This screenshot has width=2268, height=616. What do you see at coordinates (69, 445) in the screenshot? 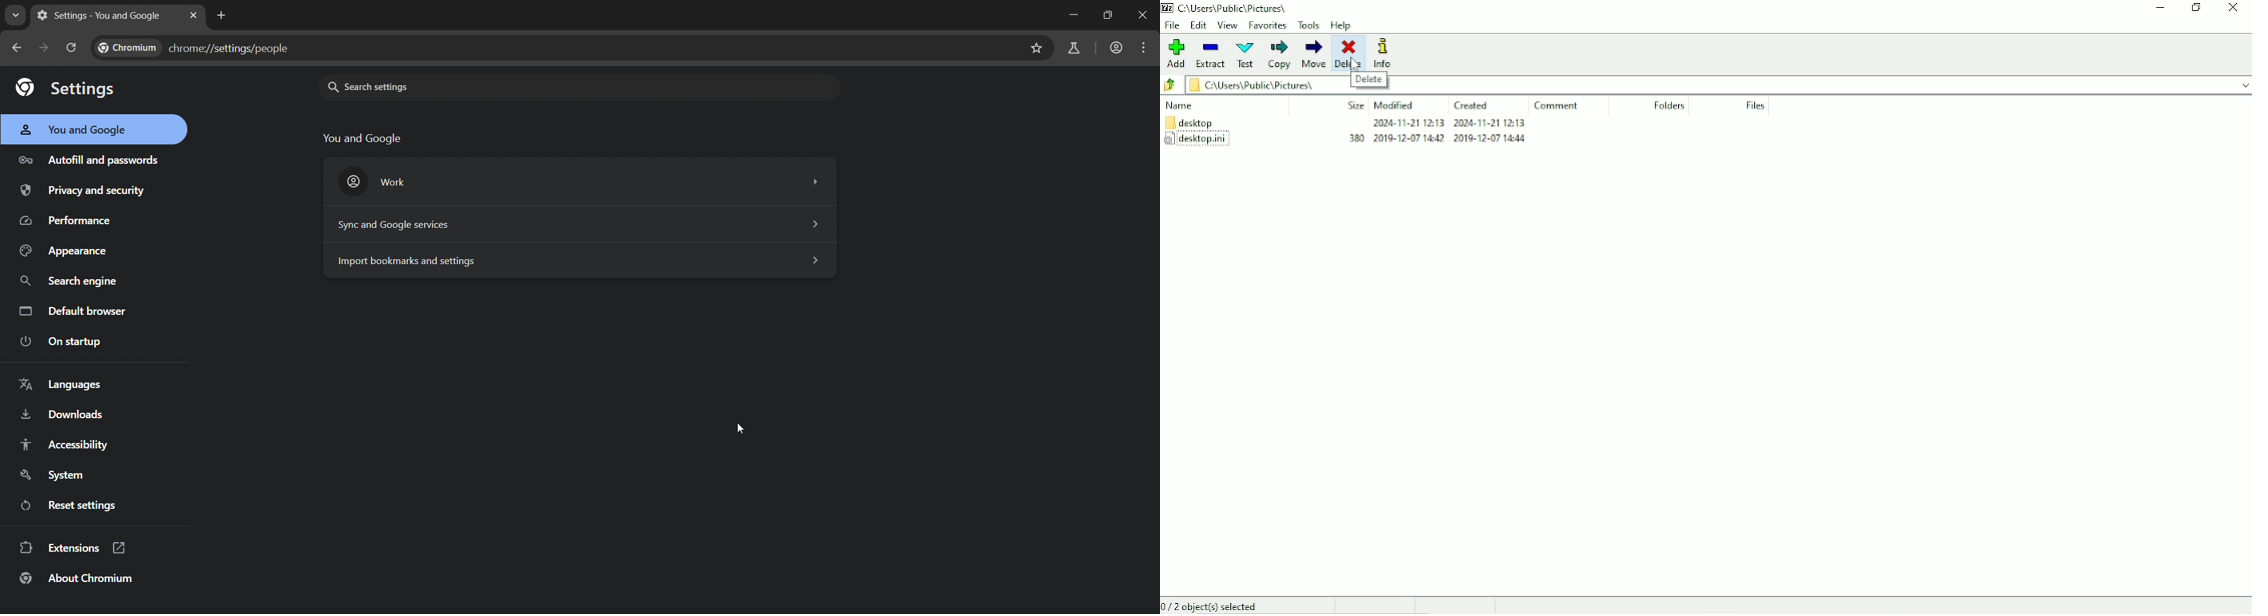
I see `accessibility` at bounding box center [69, 445].